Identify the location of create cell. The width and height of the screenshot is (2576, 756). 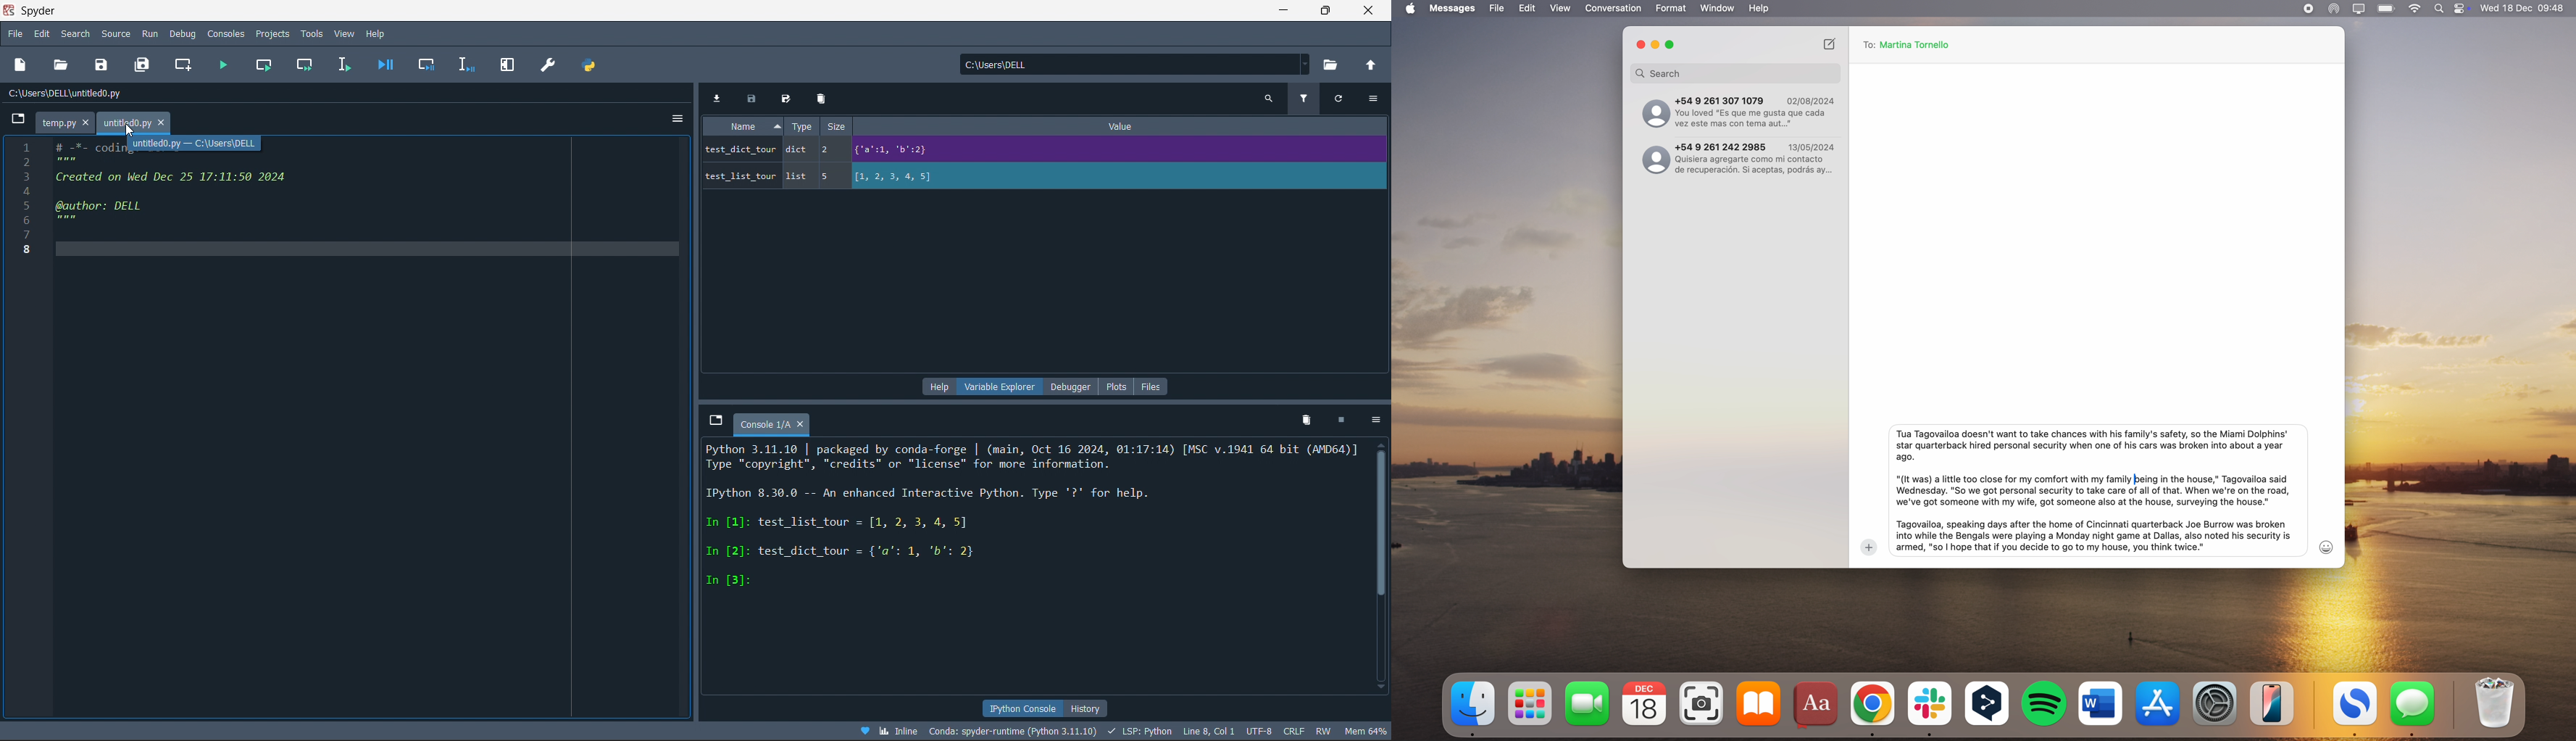
(186, 65).